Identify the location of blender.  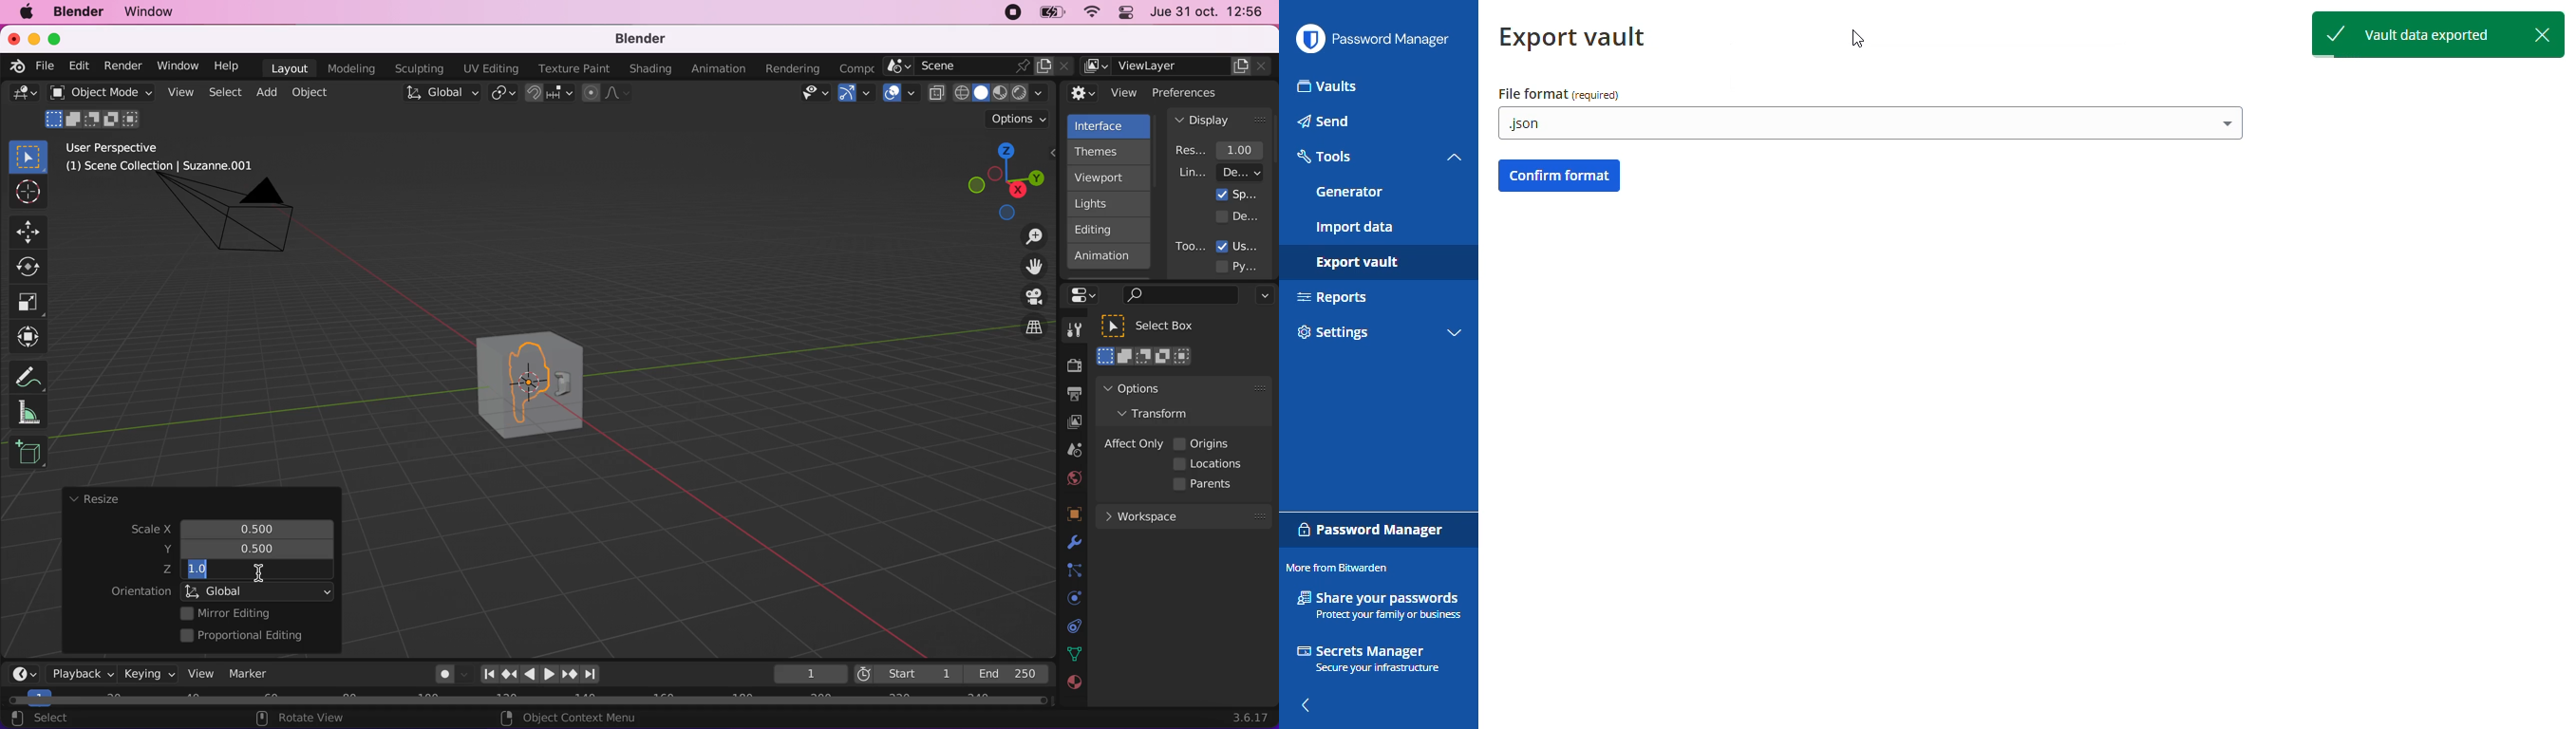
(634, 40).